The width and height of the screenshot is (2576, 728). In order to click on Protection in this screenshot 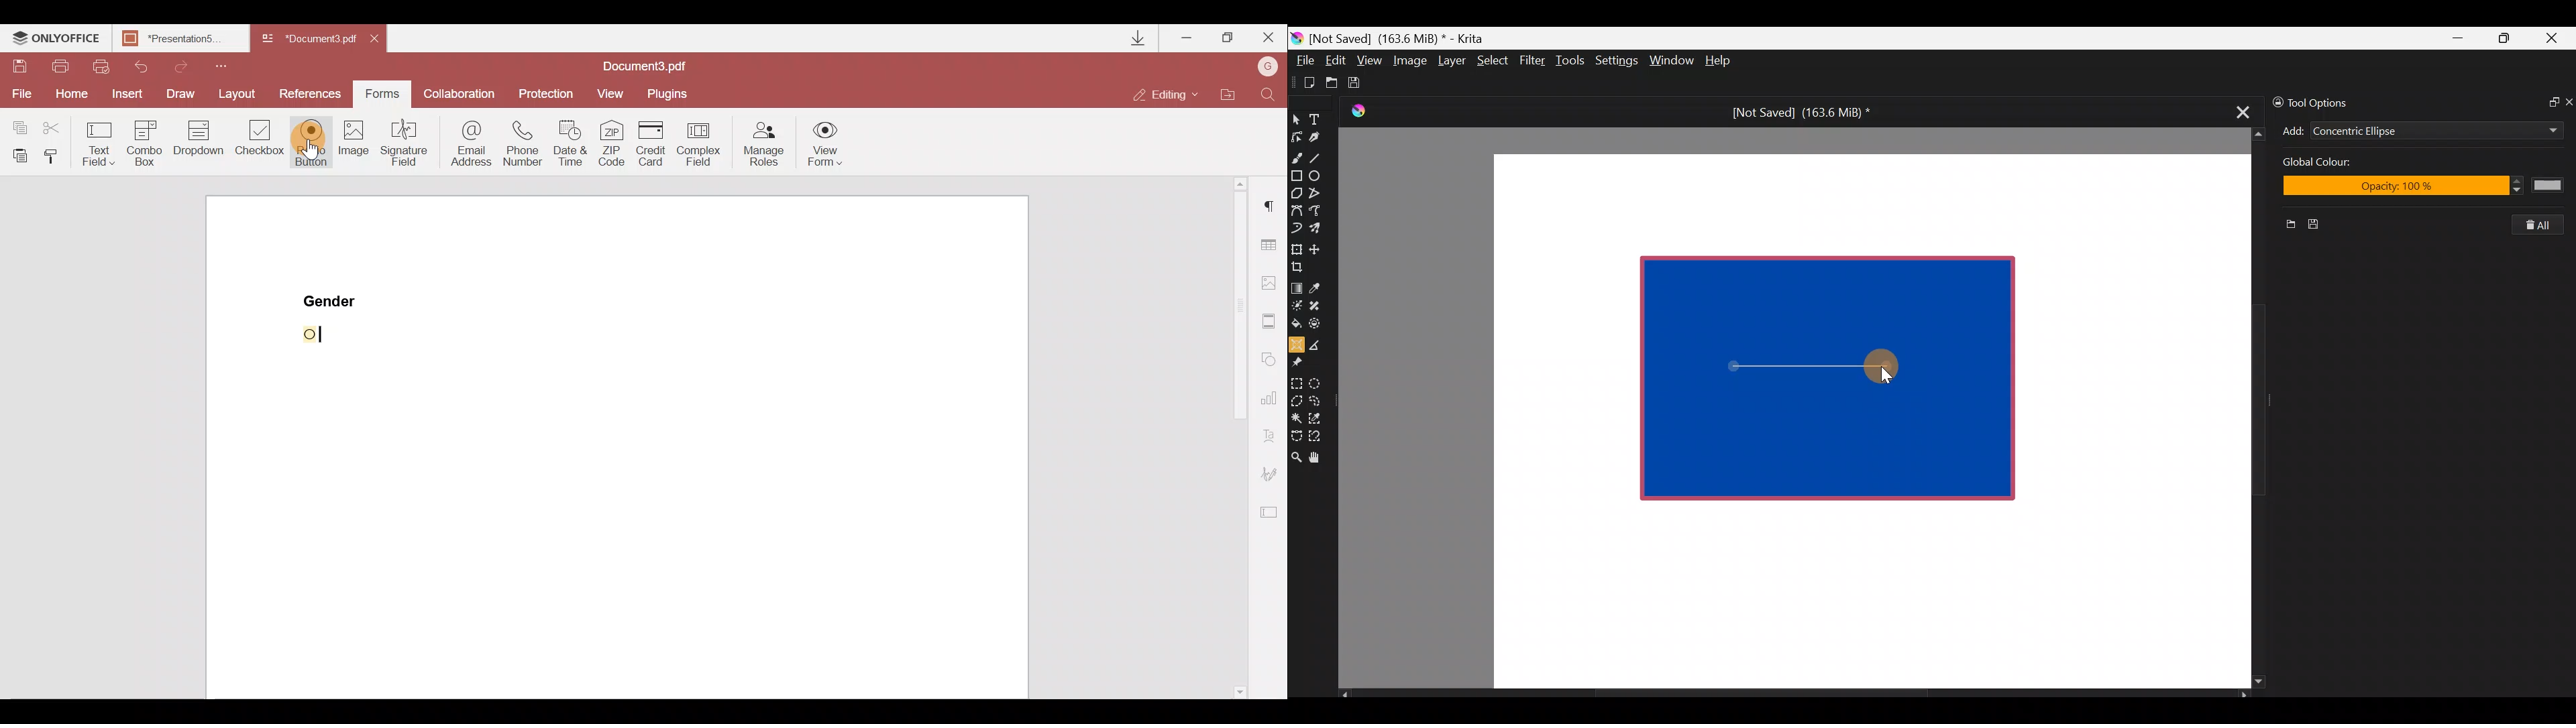, I will do `click(547, 90)`.